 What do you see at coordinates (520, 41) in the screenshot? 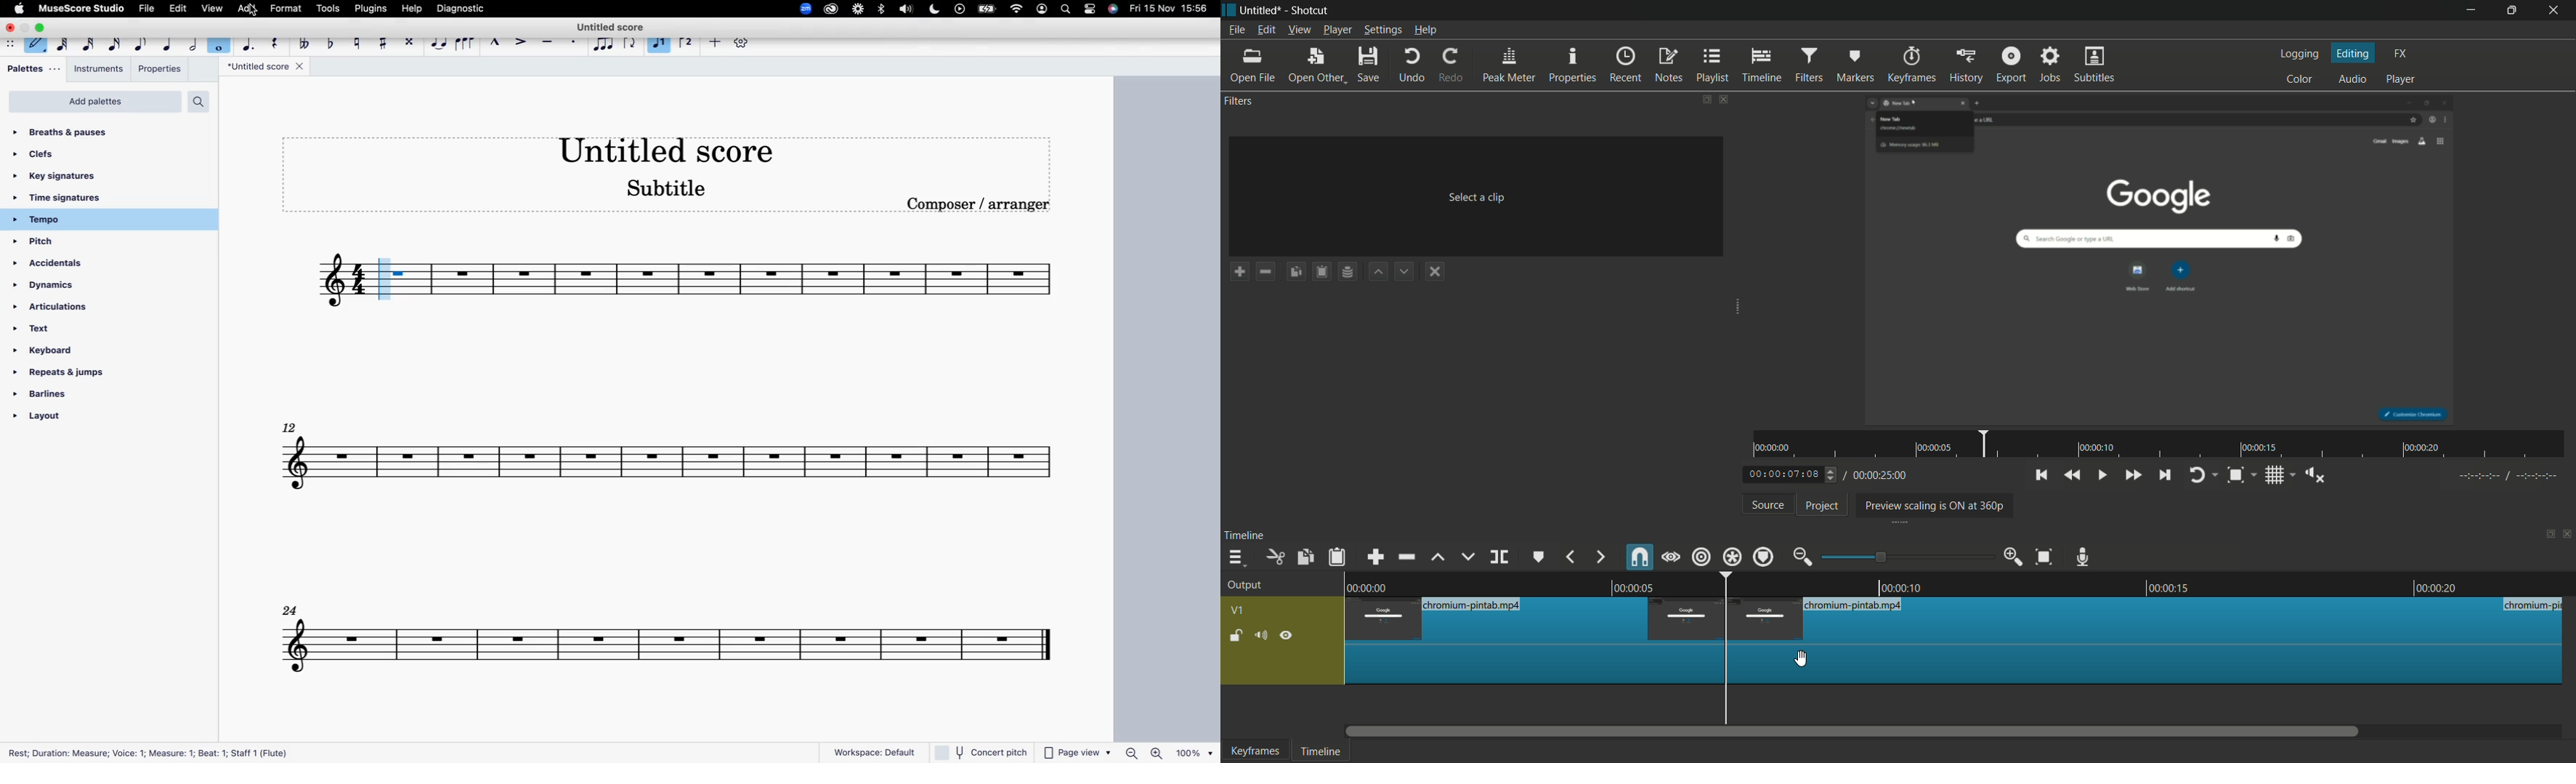
I see `accent` at bounding box center [520, 41].